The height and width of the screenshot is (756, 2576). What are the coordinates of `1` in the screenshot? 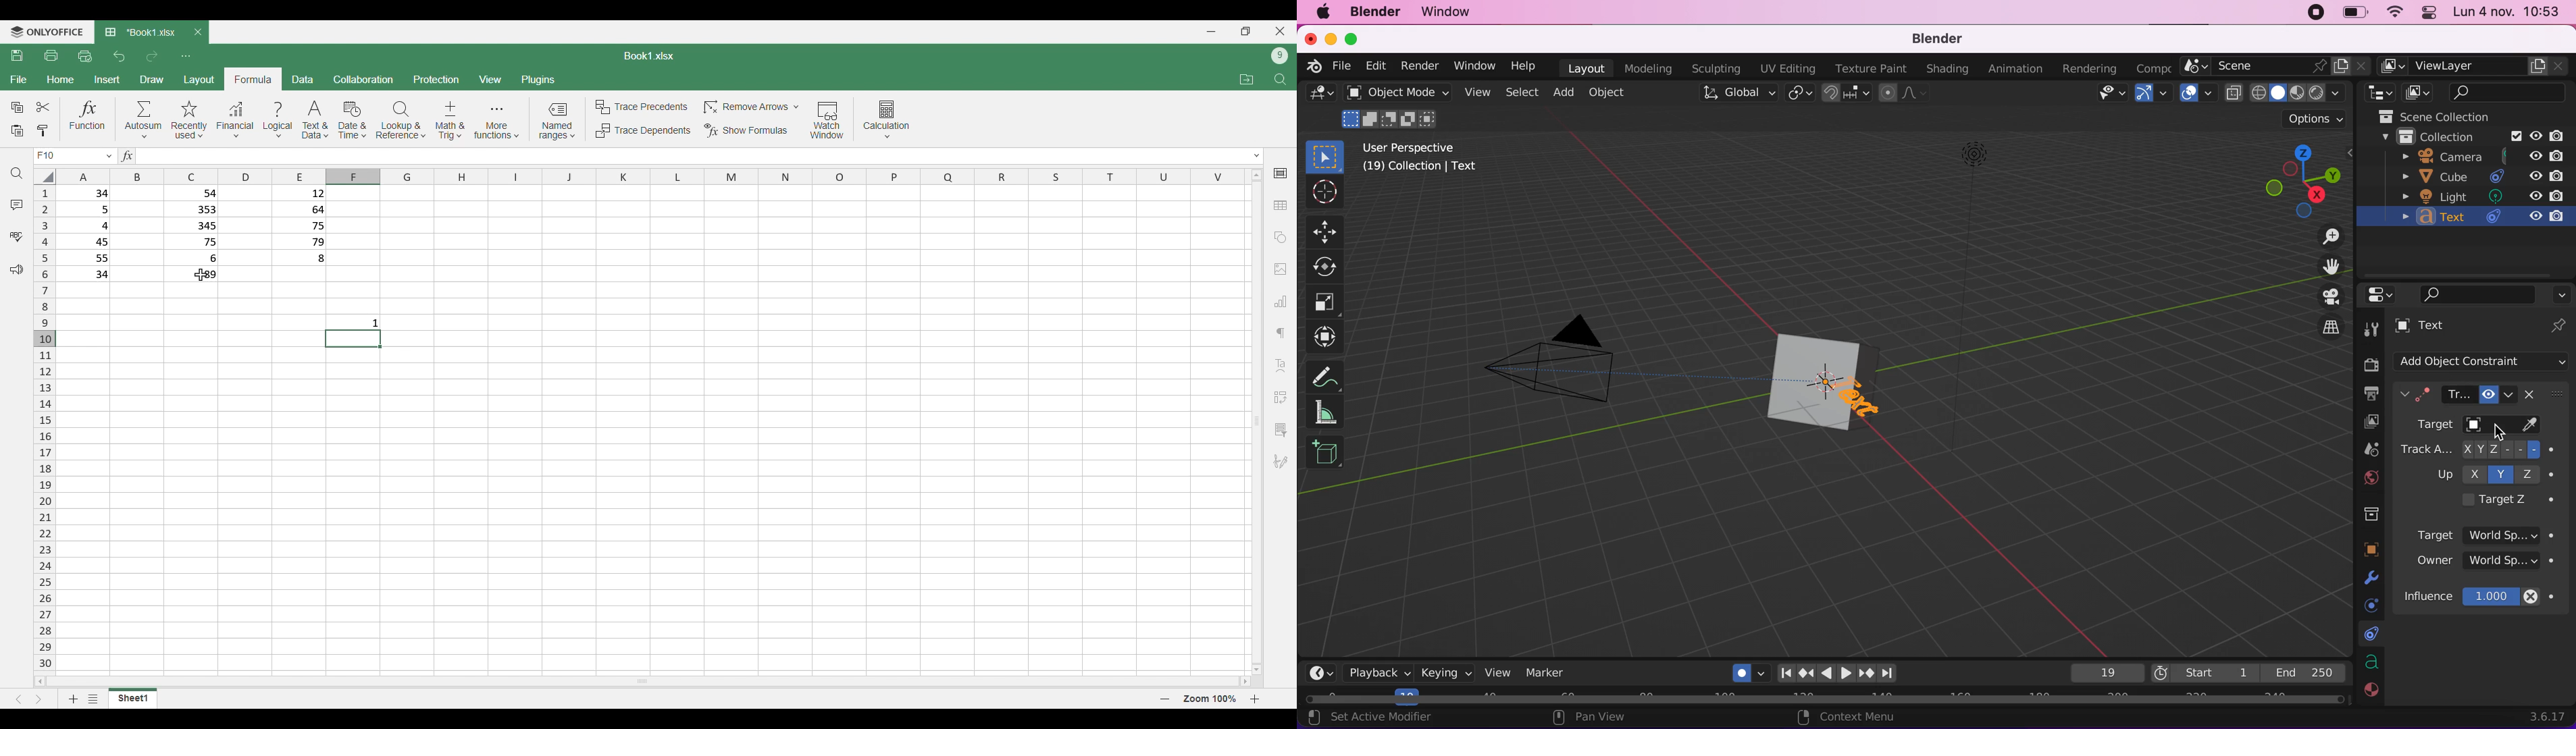 It's located at (378, 322).